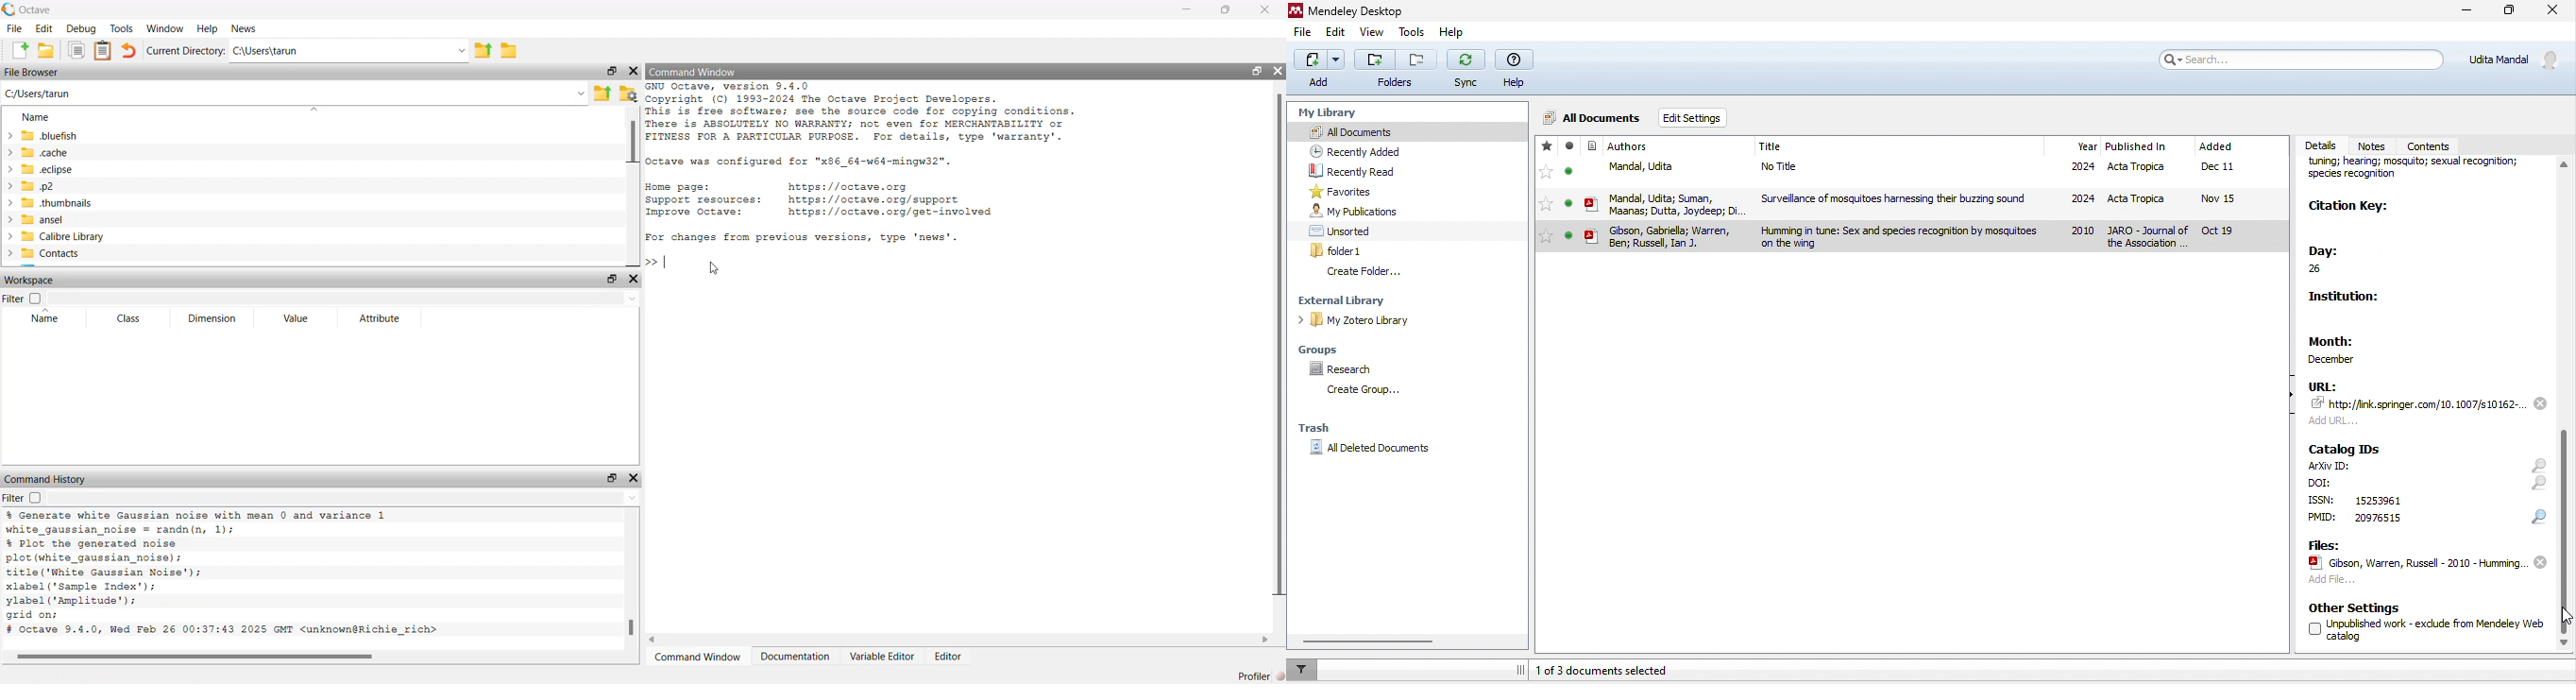  What do you see at coordinates (1593, 115) in the screenshot?
I see `all documents` at bounding box center [1593, 115].